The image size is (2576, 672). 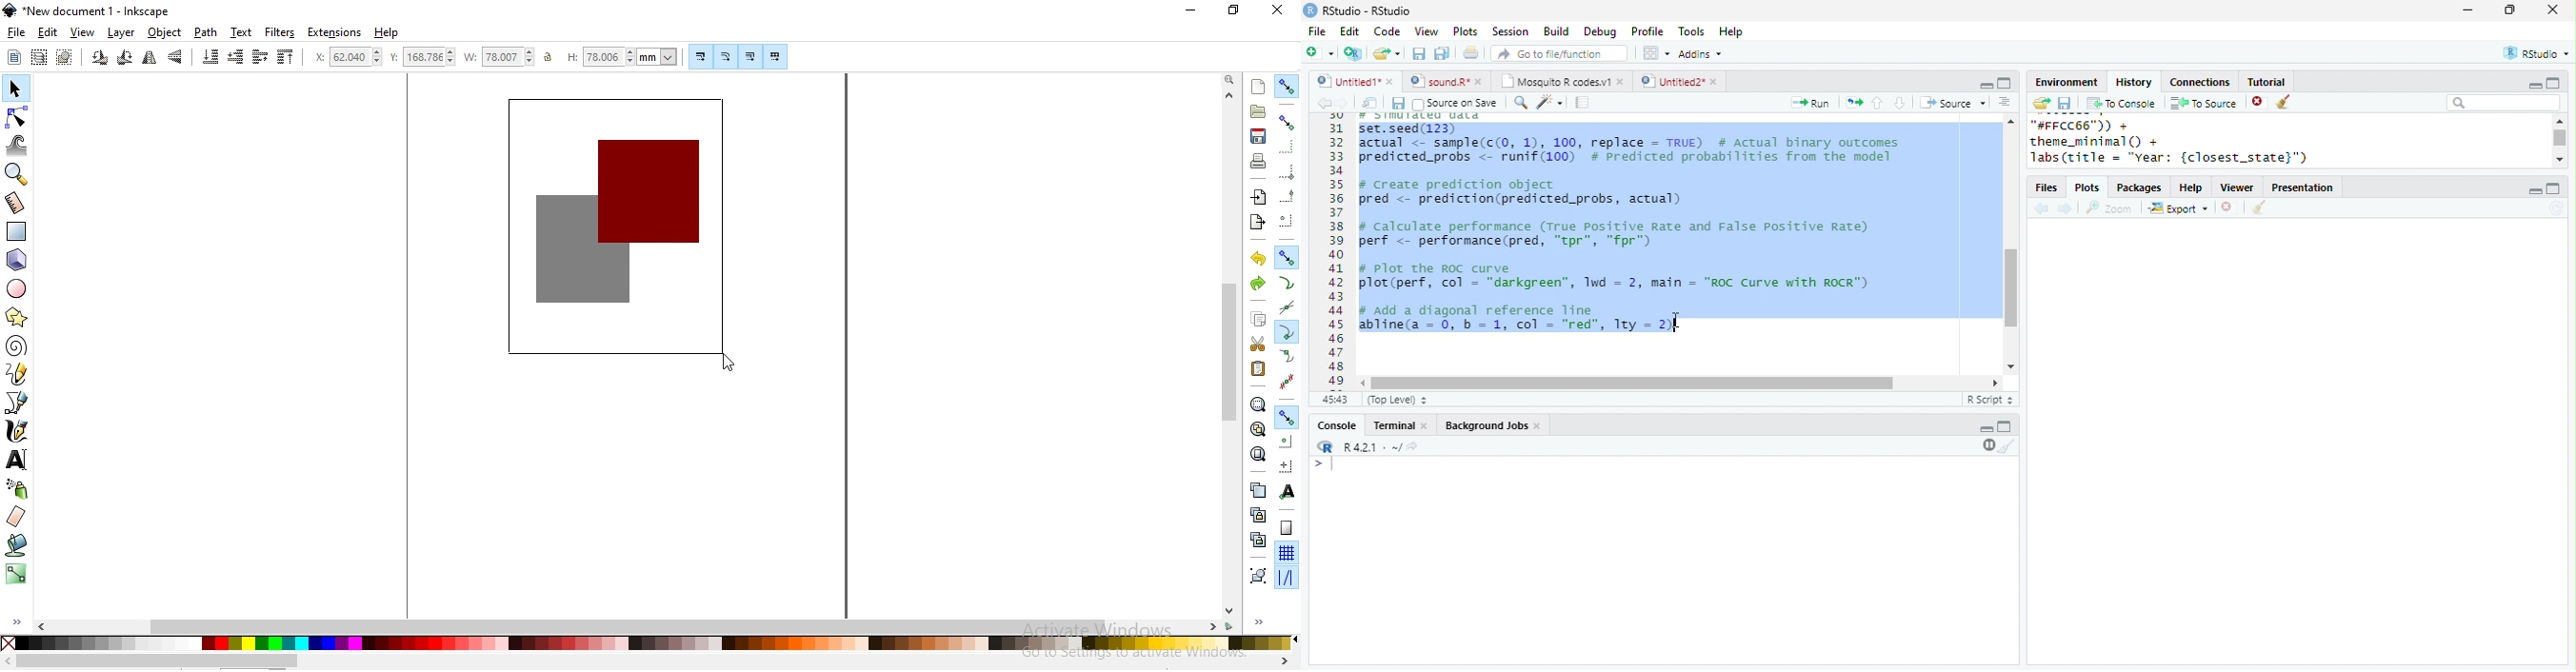 What do you see at coordinates (1440, 81) in the screenshot?
I see `sound.R` at bounding box center [1440, 81].